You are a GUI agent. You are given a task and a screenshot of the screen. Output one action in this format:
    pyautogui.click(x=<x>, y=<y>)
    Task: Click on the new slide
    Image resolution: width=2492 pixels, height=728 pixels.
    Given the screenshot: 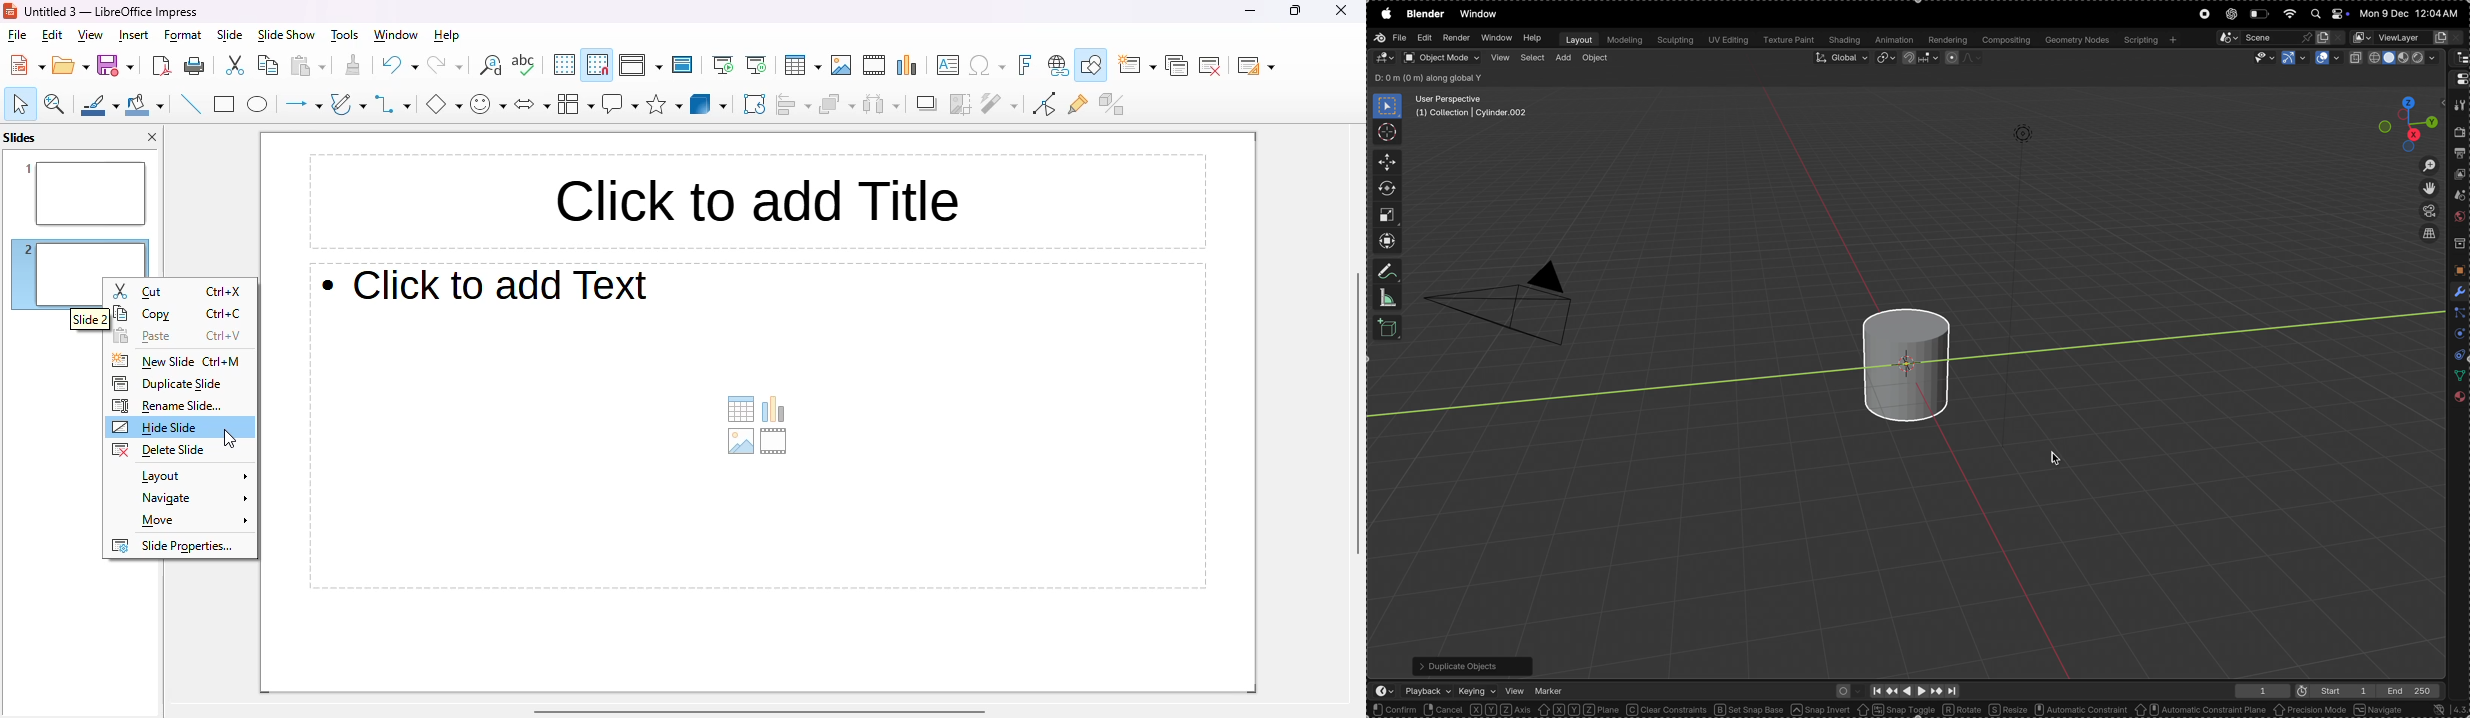 What is the action you would take?
    pyautogui.click(x=1138, y=66)
    